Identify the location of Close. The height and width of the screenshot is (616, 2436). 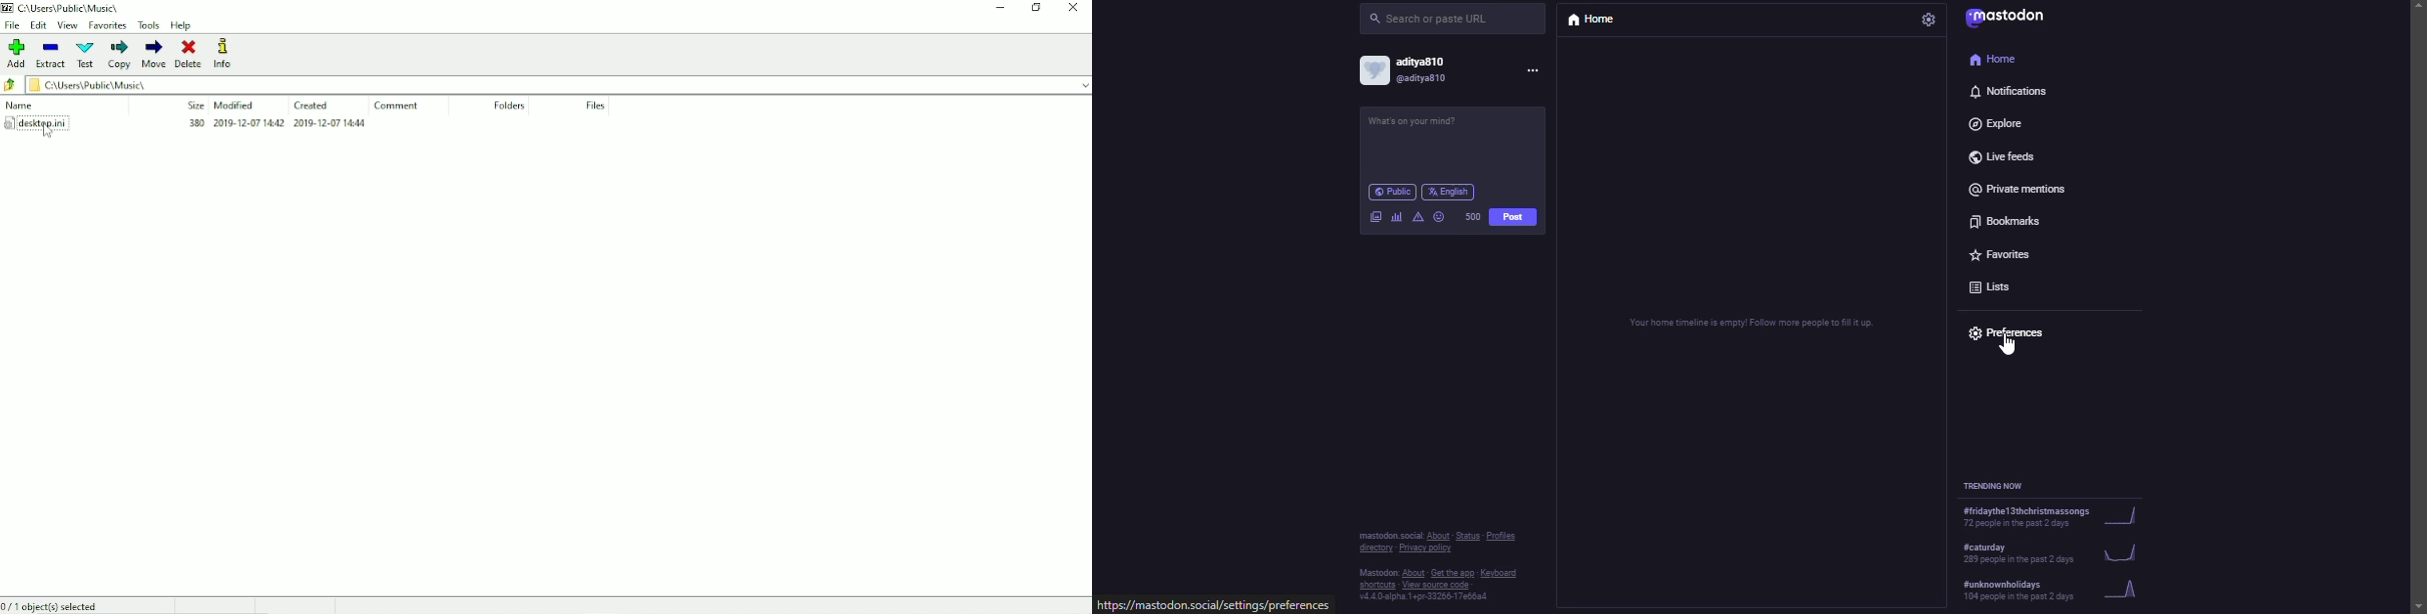
(1074, 7).